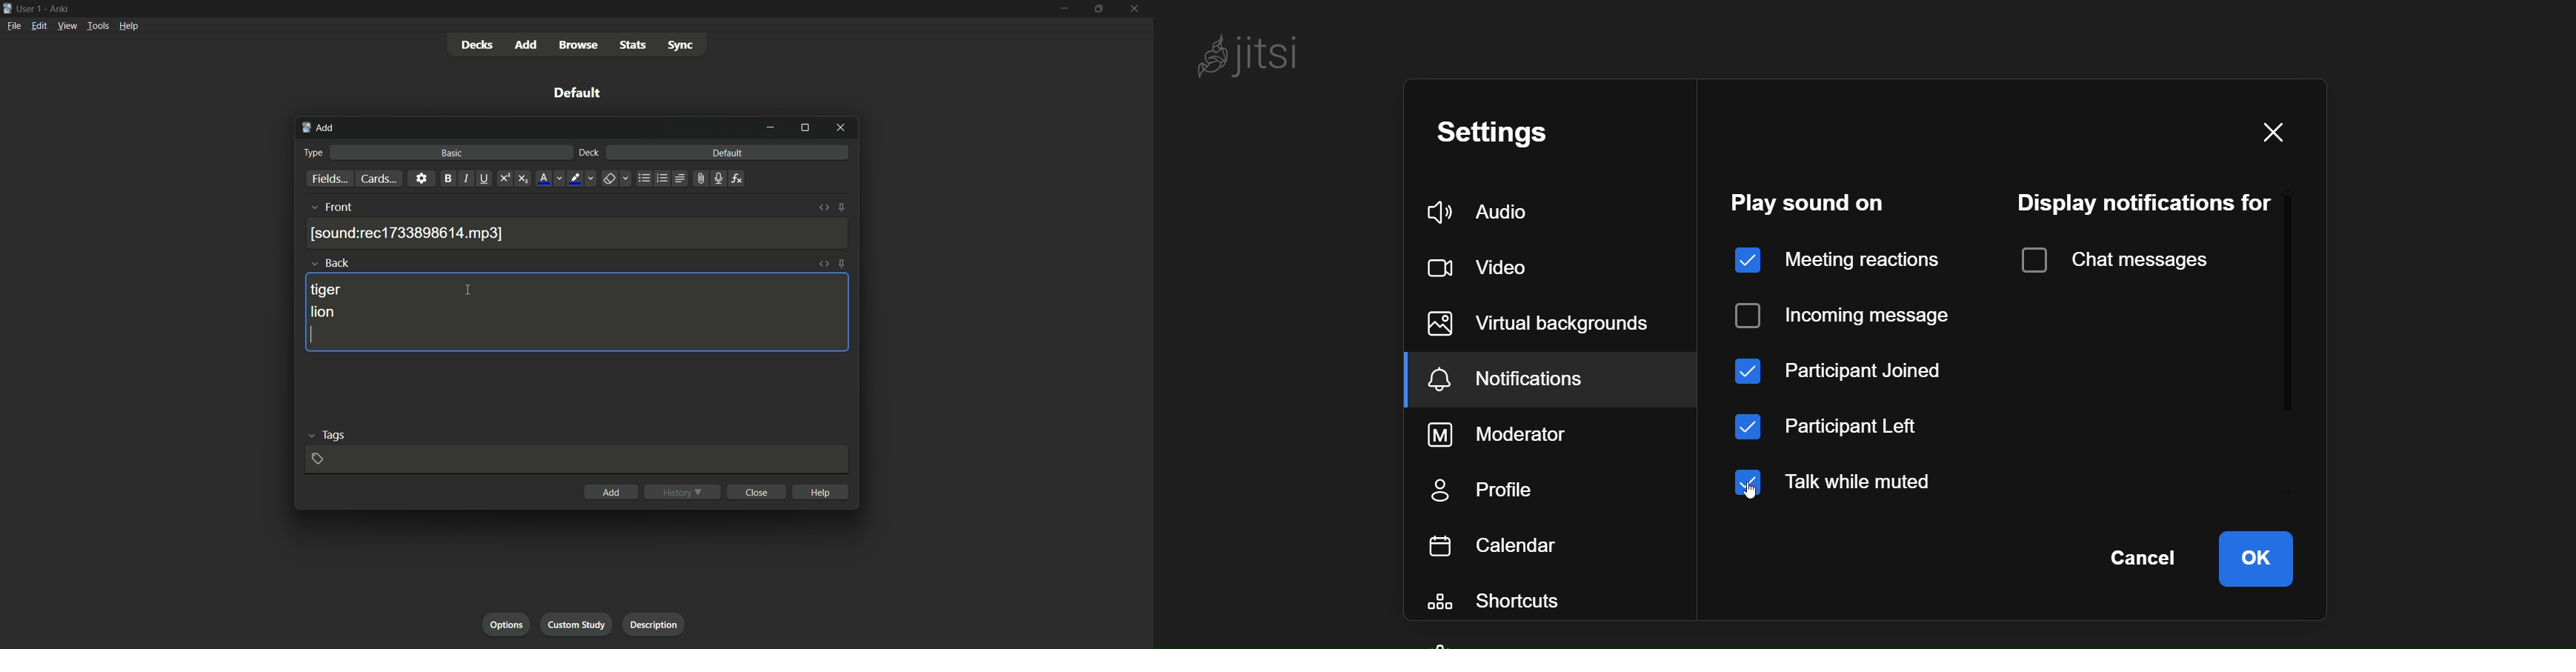 Image resolution: width=2576 pixels, height=672 pixels. Describe the element at coordinates (466, 180) in the screenshot. I see `italic` at that location.